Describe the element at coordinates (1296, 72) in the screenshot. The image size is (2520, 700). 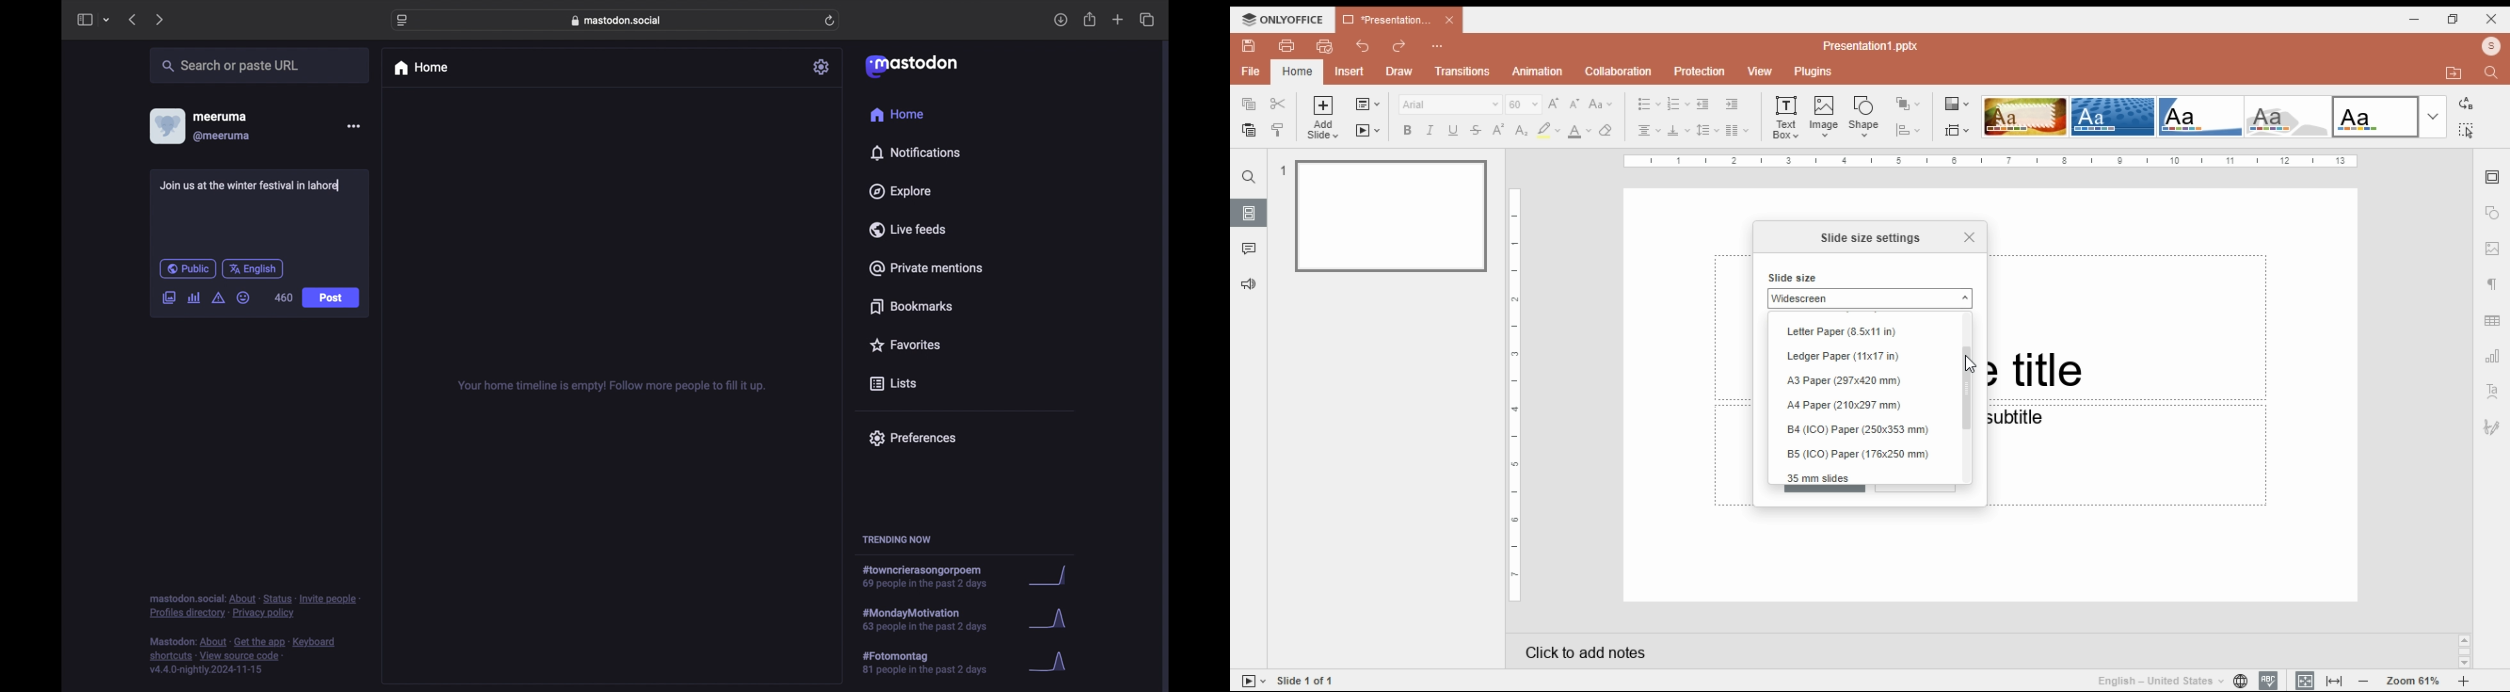
I see `home` at that location.